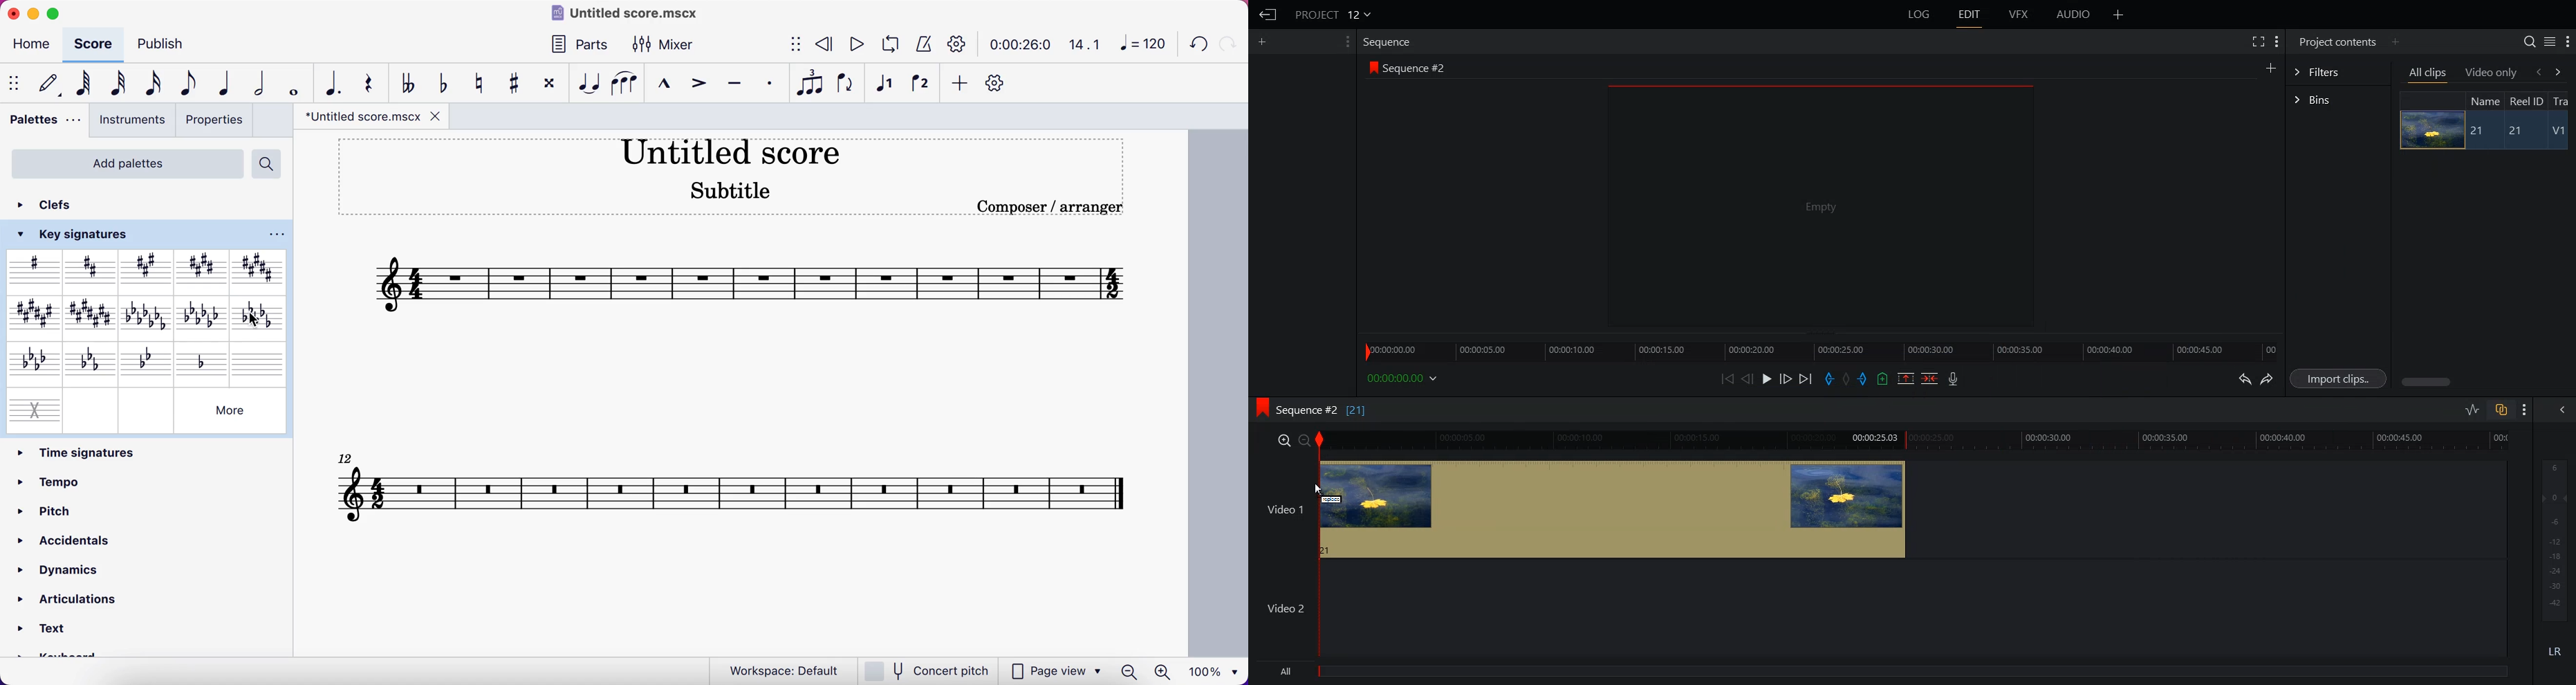 This screenshot has height=700, width=2576. What do you see at coordinates (69, 602) in the screenshot?
I see `articulations` at bounding box center [69, 602].